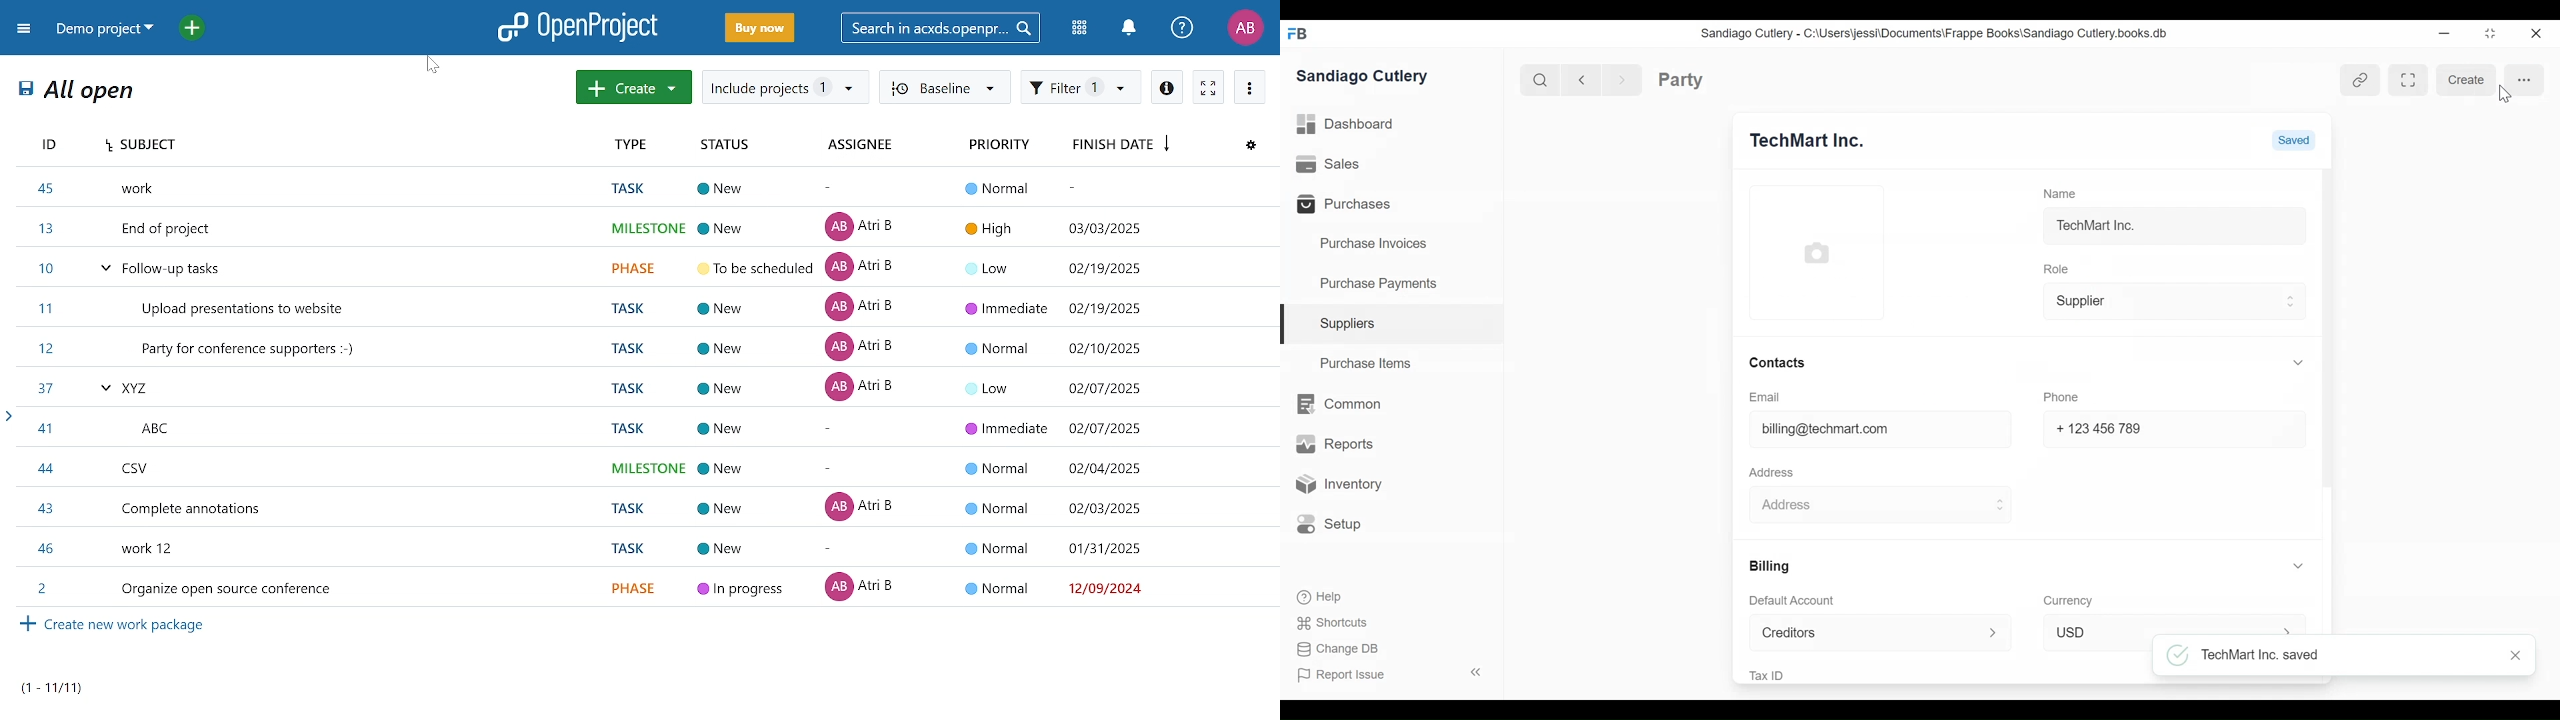 The image size is (2576, 728). I want to click on Common, so click(1348, 406).